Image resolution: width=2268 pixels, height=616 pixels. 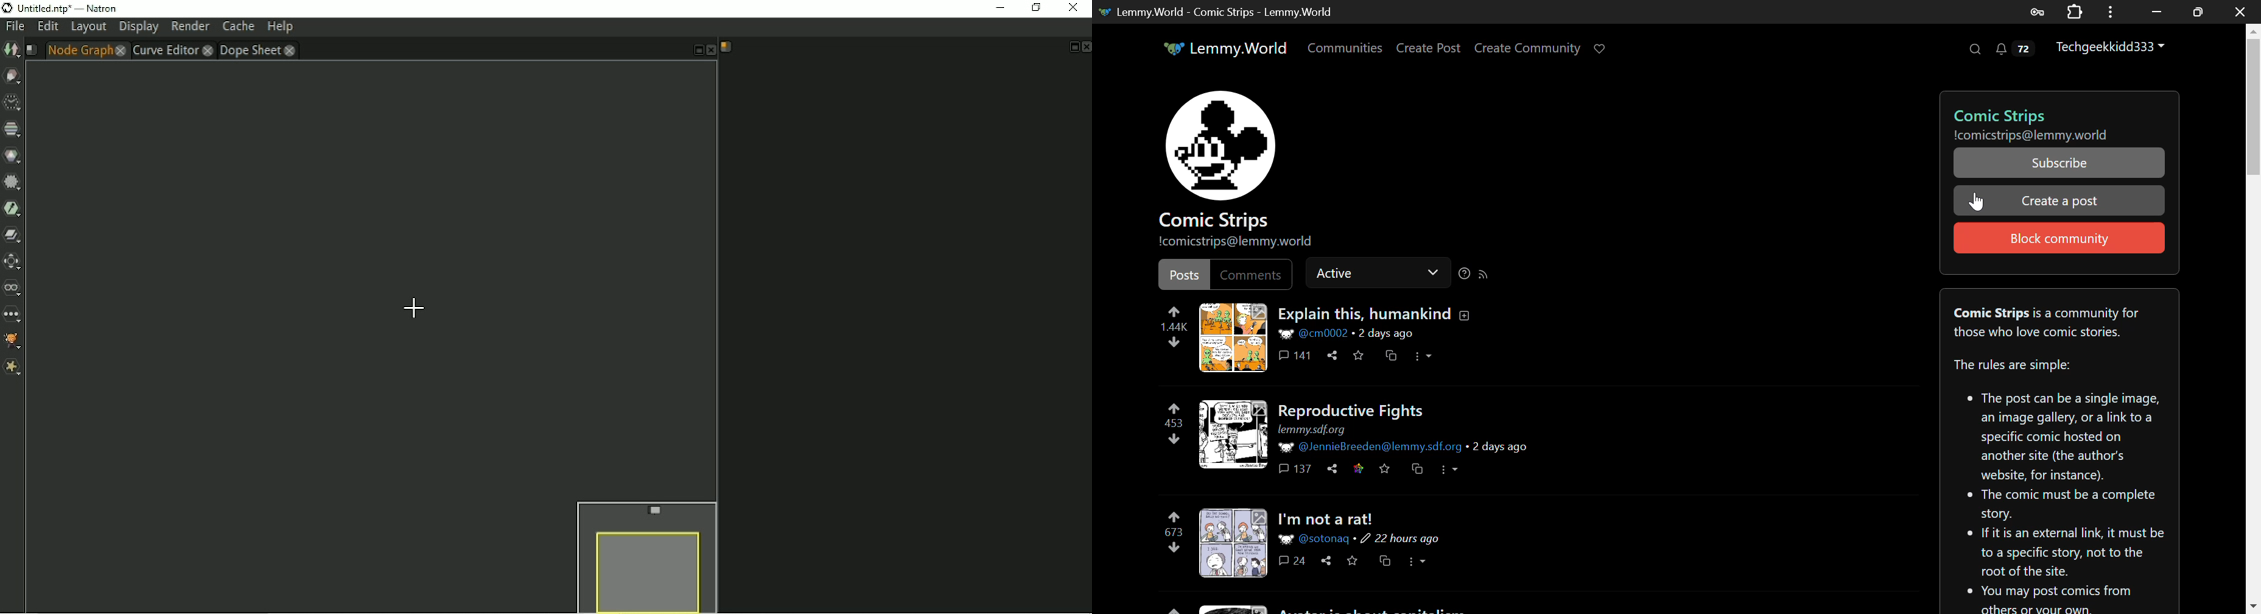 What do you see at coordinates (13, 208) in the screenshot?
I see `Keyer` at bounding box center [13, 208].